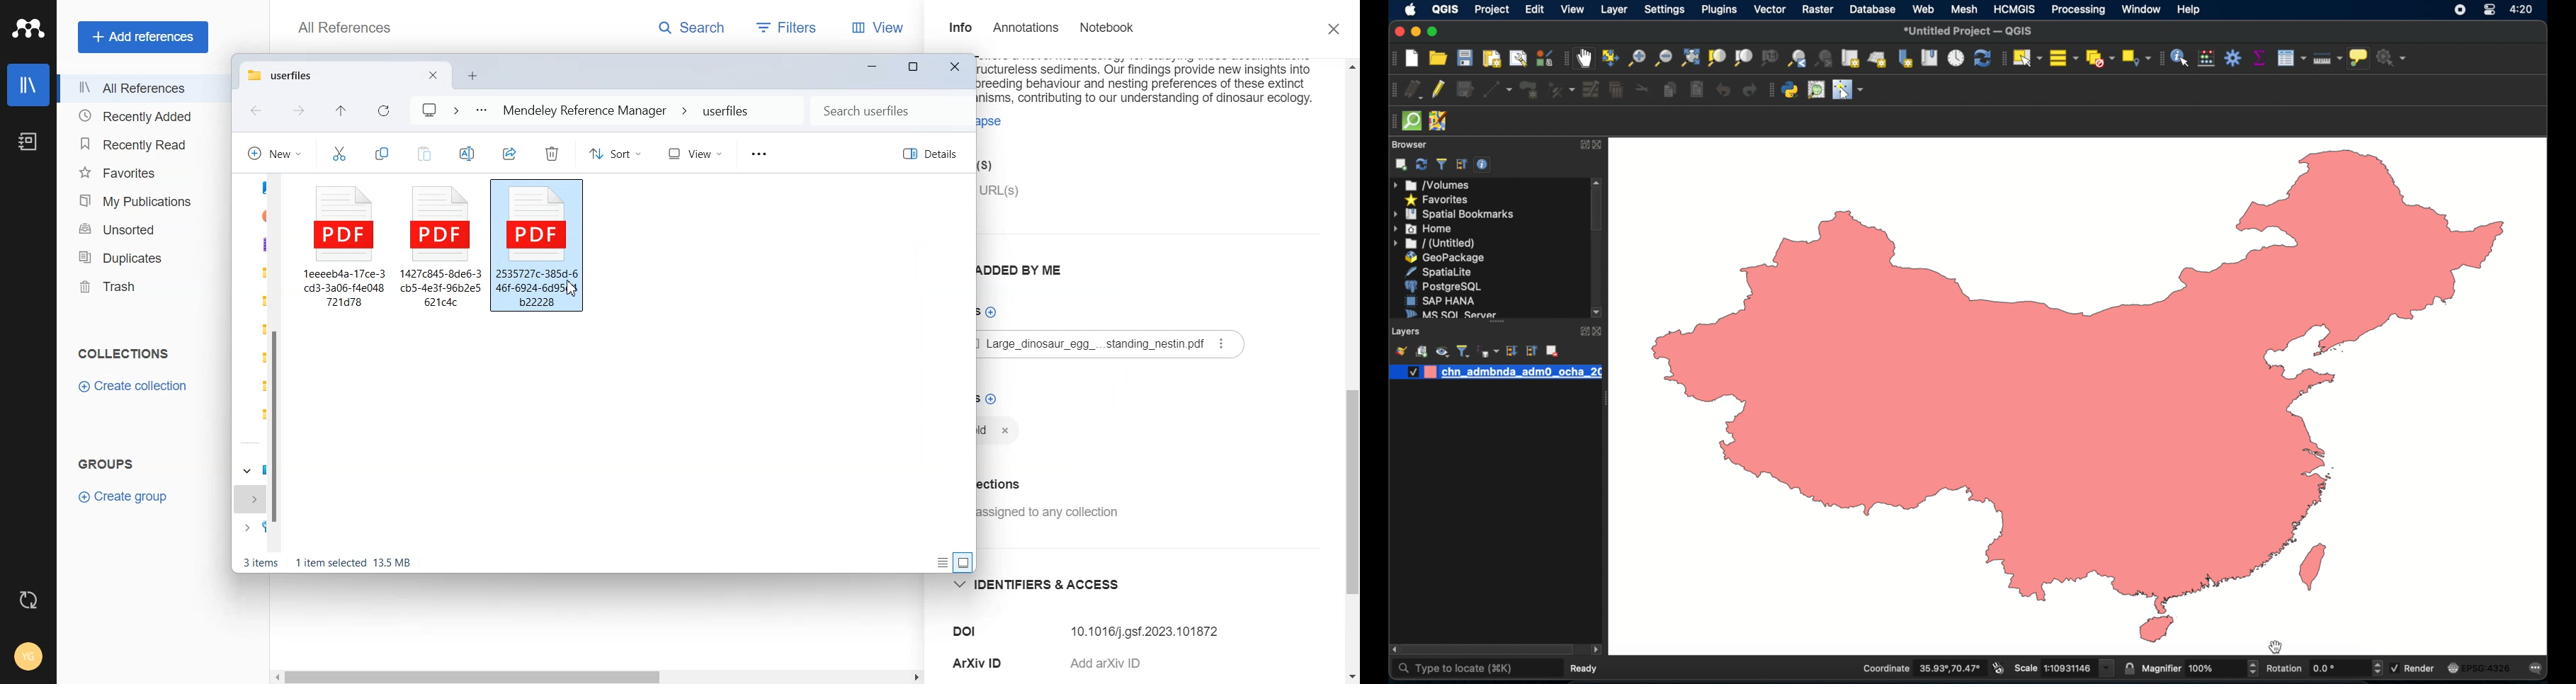  Describe the element at coordinates (28, 657) in the screenshot. I see `Account` at that location.